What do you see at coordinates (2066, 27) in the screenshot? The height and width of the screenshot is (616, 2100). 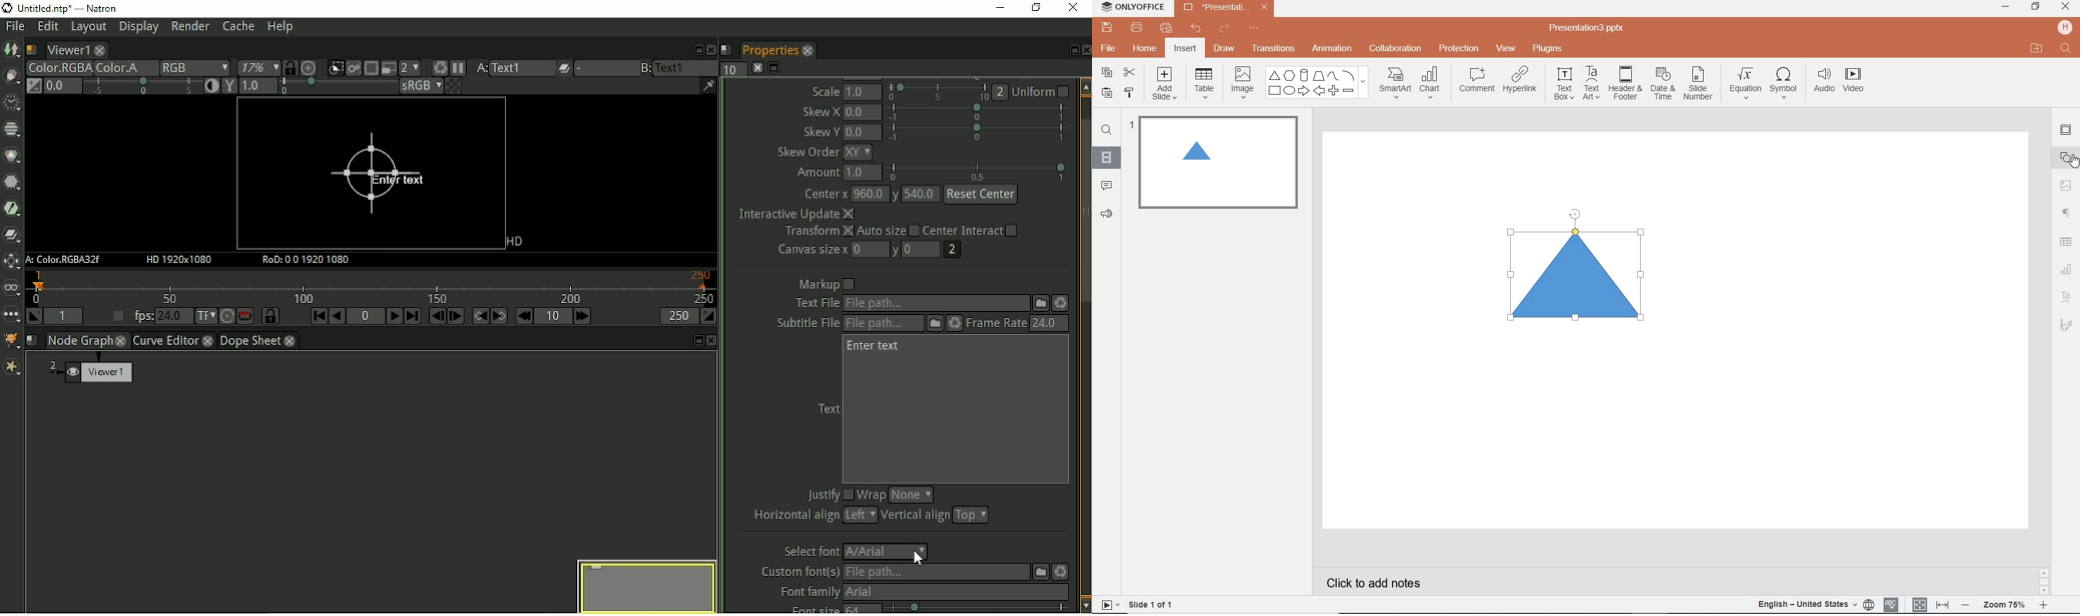 I see `HP` at bounding box center [2066, 27].